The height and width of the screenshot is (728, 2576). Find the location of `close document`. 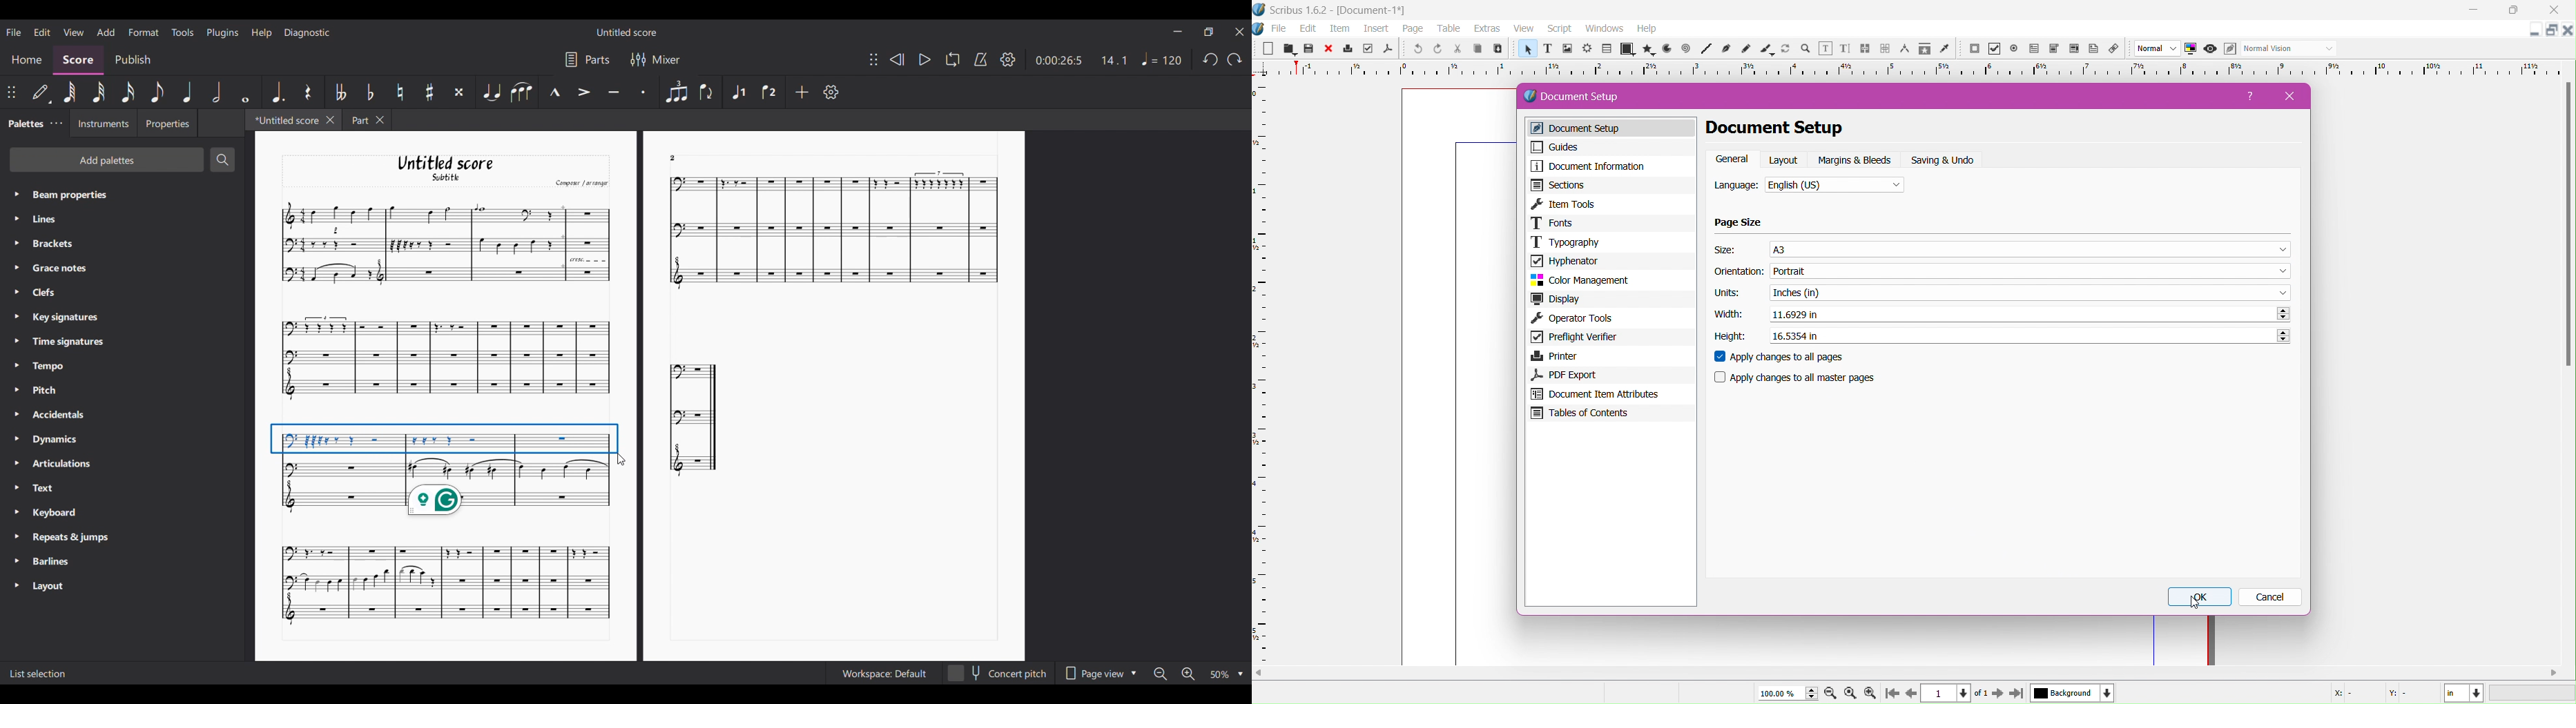

close document is located at coordinates (2568, 30).